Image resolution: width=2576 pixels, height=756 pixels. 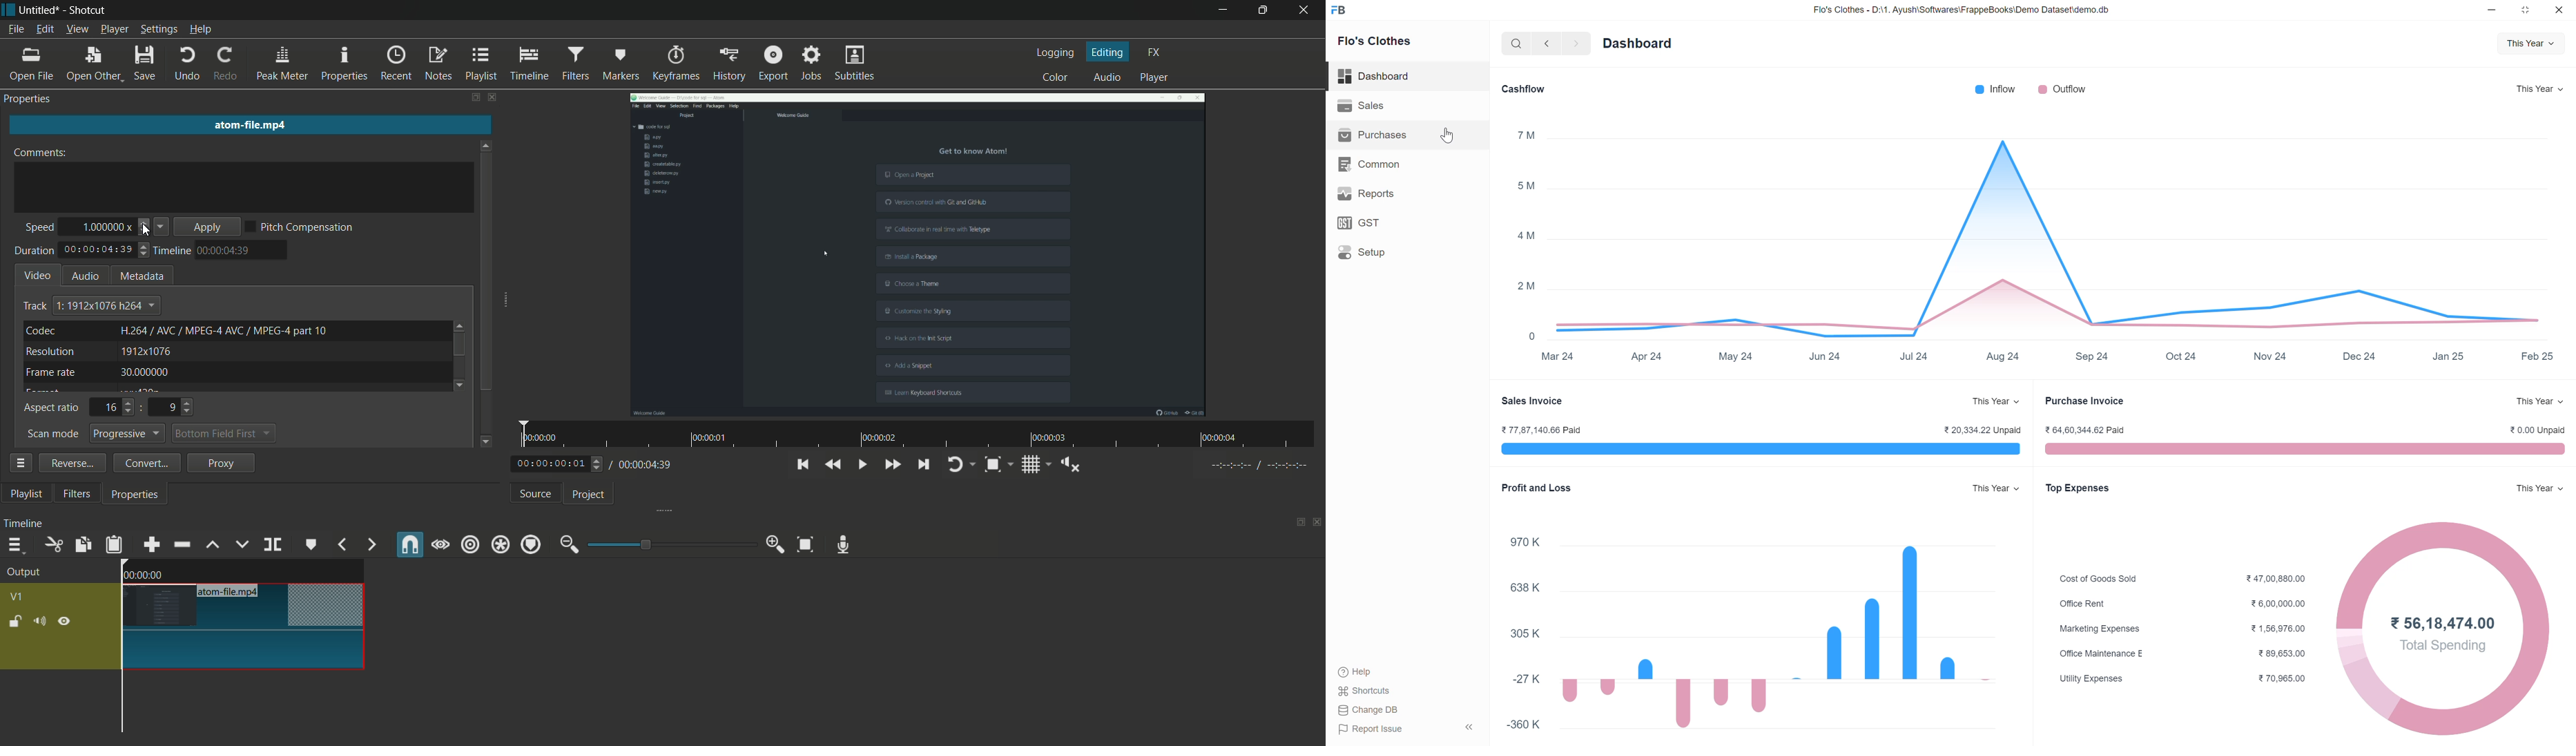 I want to click on This Year, so click(x=2541, y=401).